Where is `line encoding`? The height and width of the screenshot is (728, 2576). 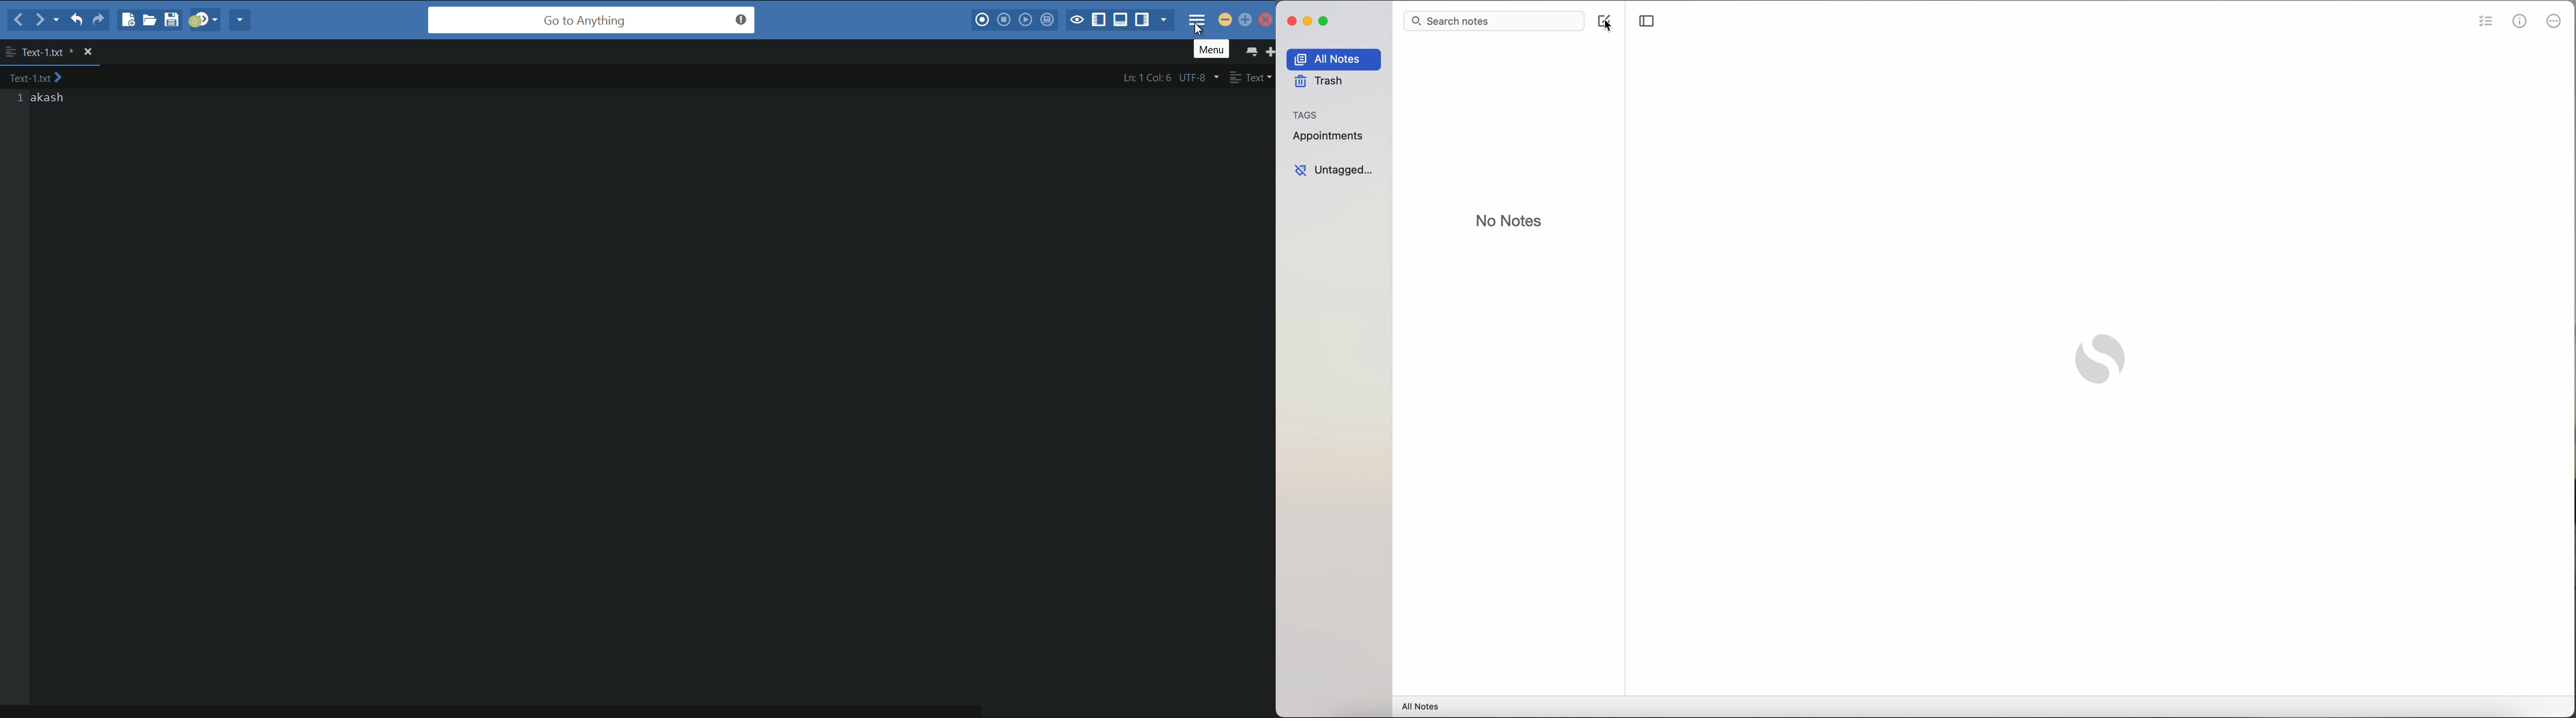
line encoding is located at coordinates (1202, 77).